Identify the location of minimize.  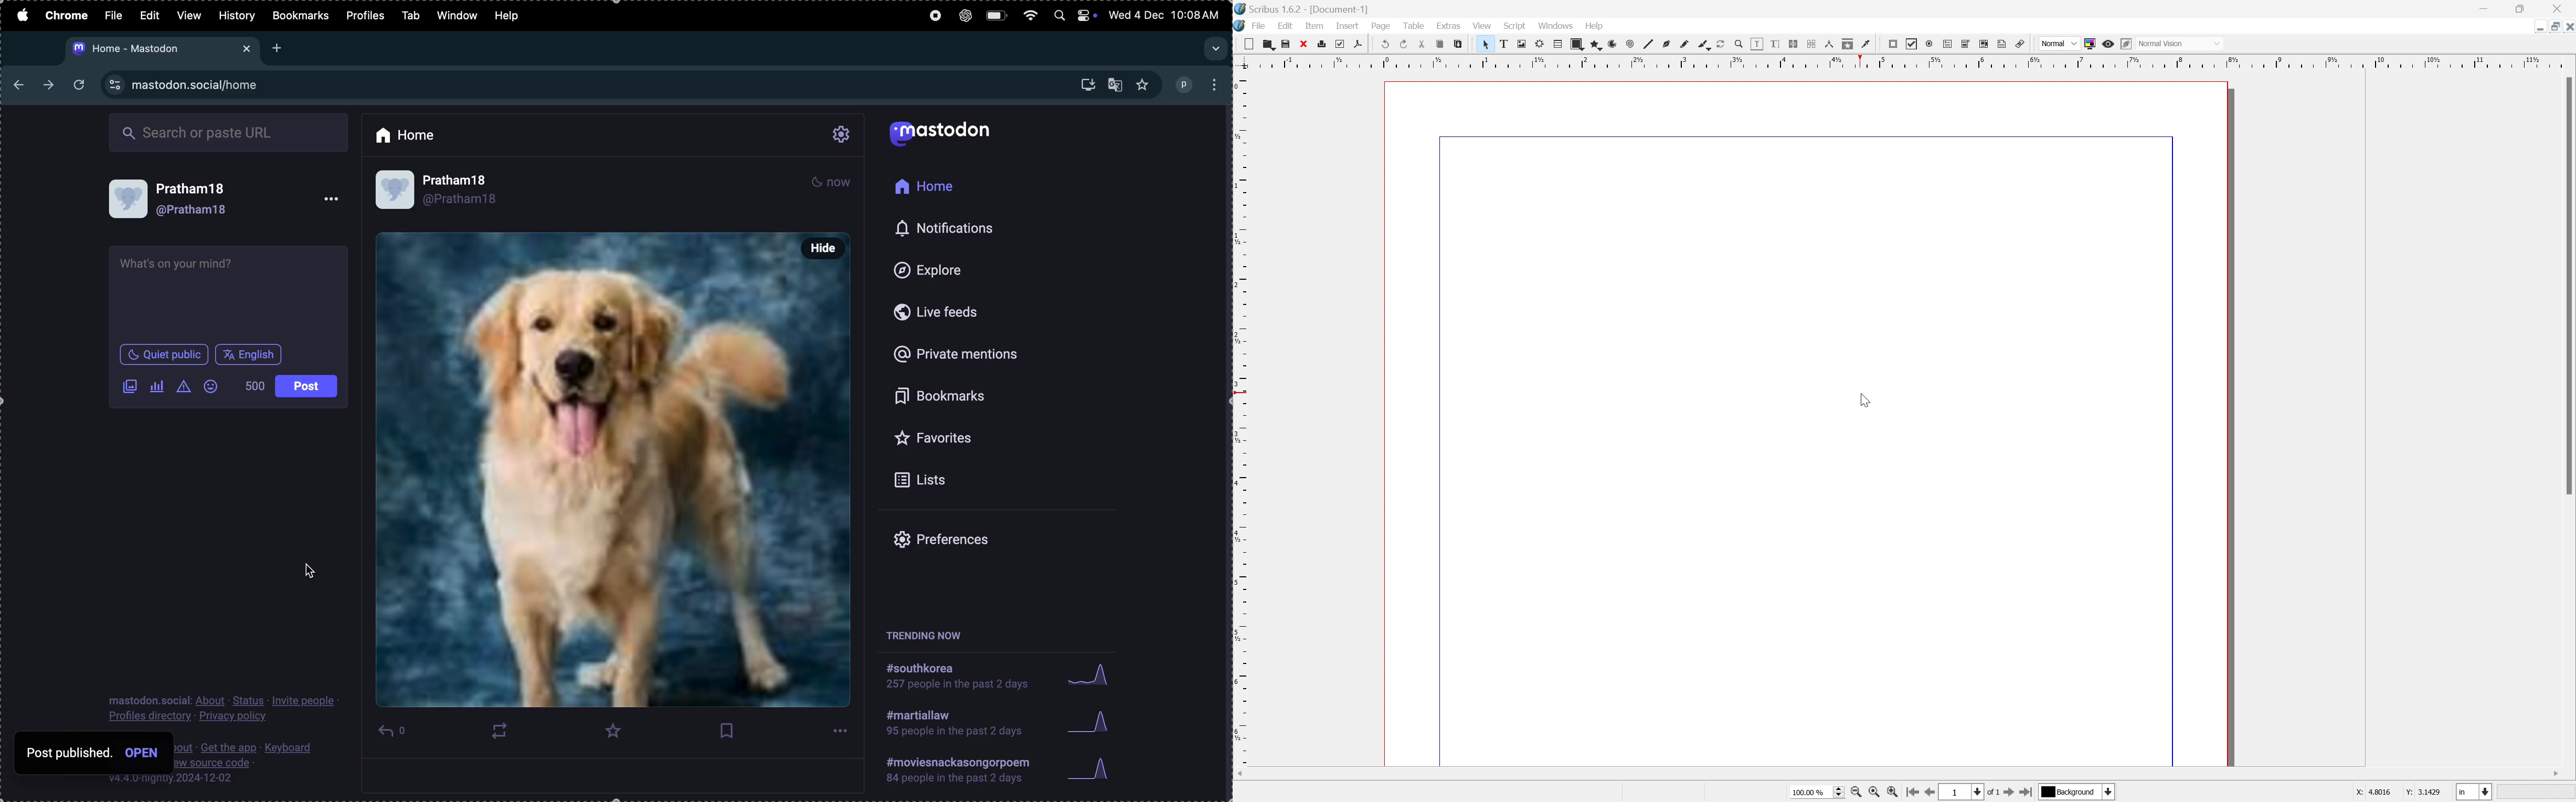
(2483, 7).